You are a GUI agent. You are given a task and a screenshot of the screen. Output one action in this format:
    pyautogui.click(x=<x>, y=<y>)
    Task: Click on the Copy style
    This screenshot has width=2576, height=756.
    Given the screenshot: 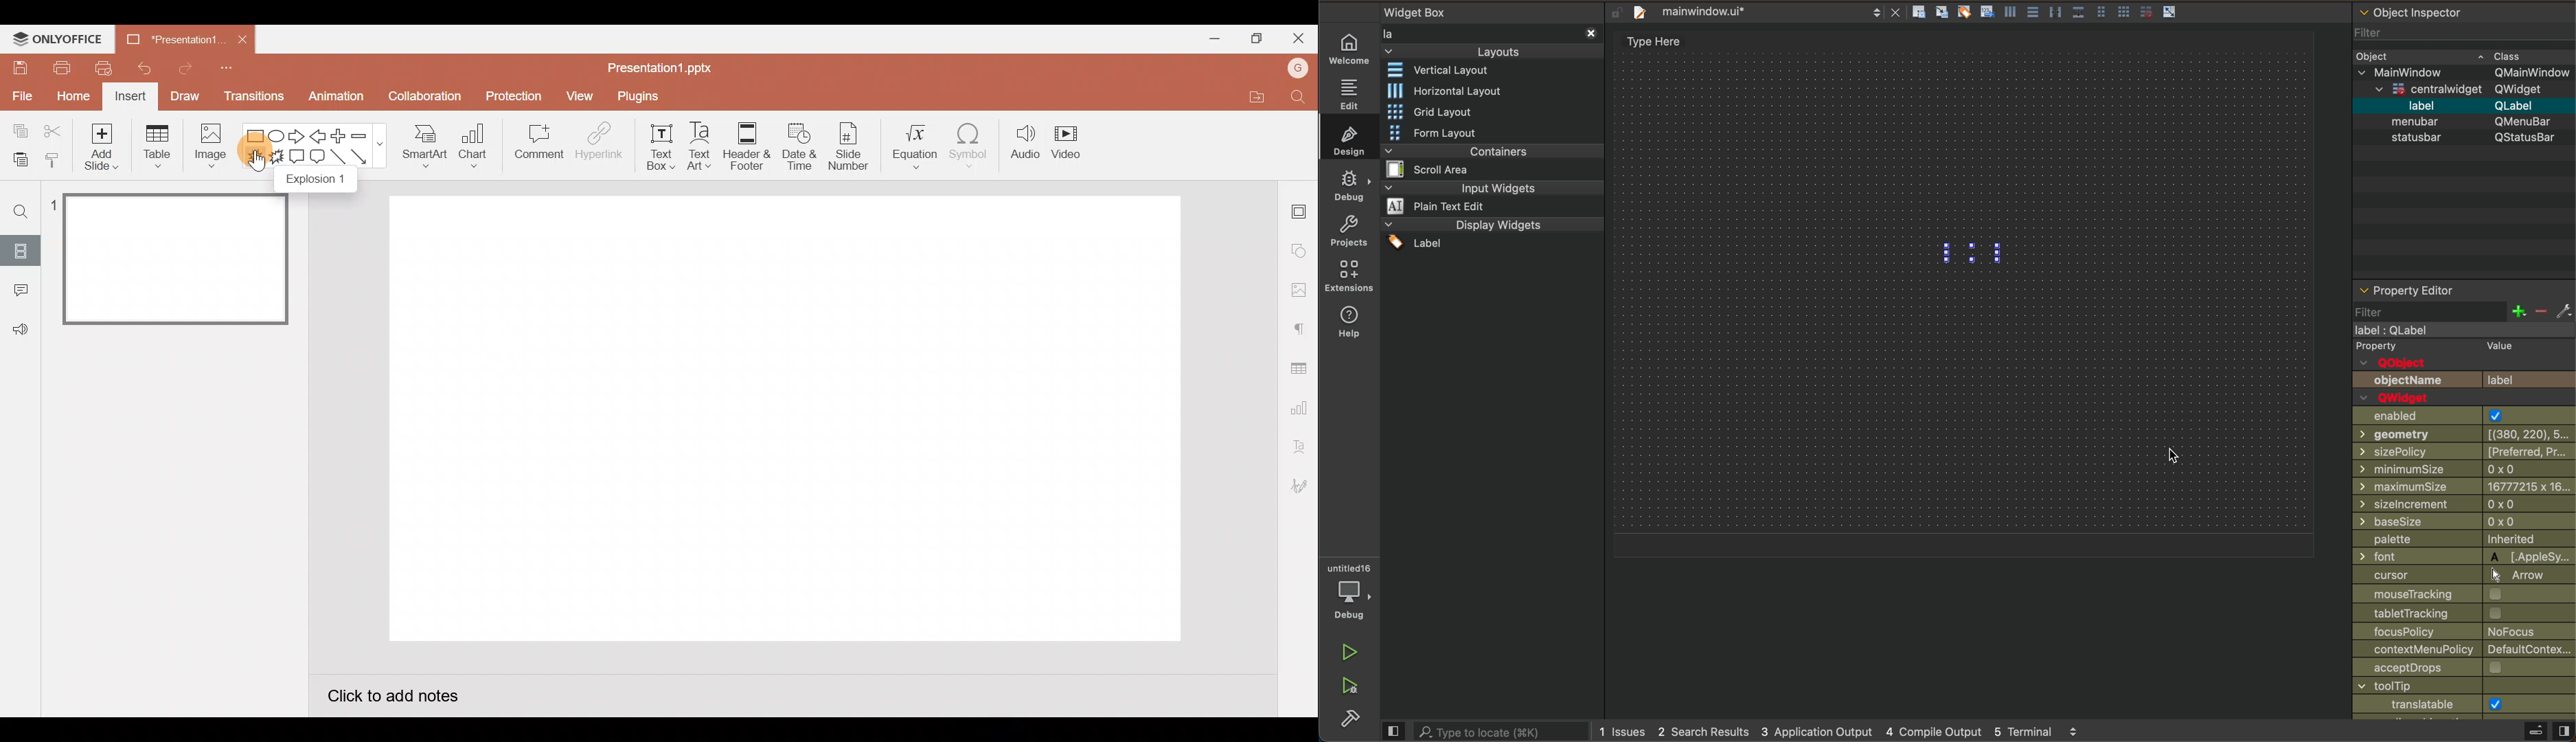 What is the action you would take?
    pyautogui.click(x=58, y=164)
    